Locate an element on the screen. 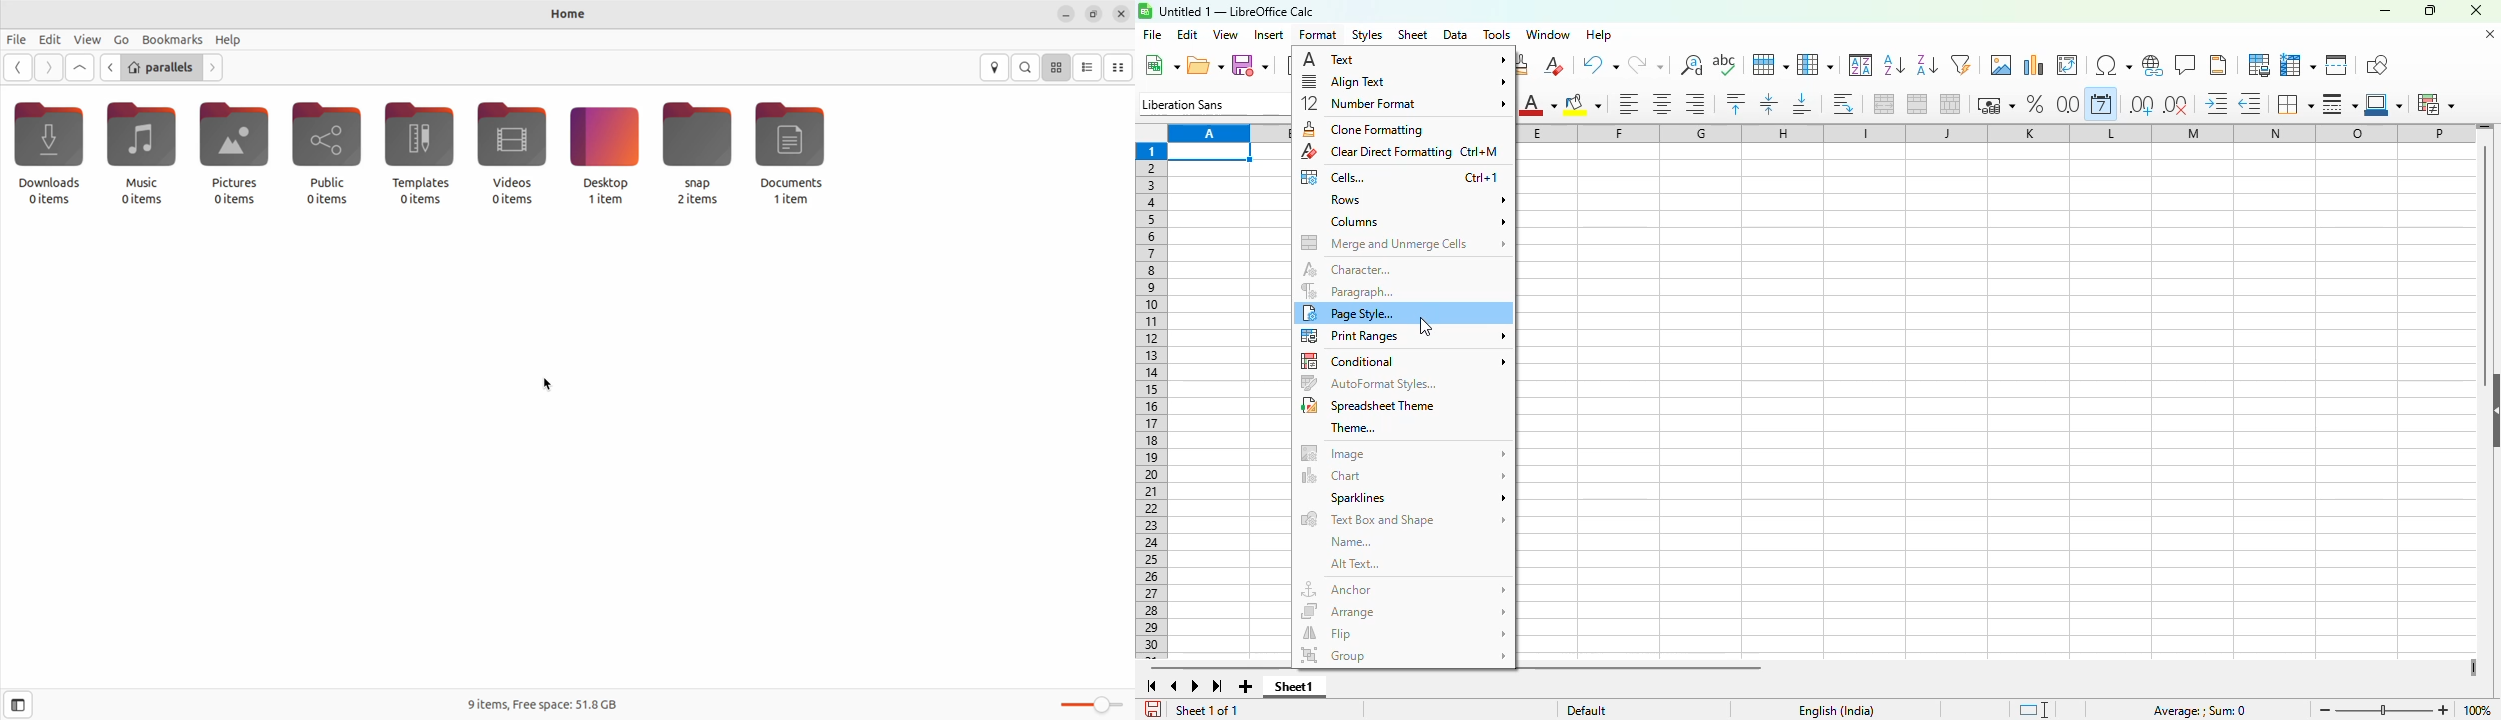 The image size is (2520, 728). zoom in is located at coordinates (2444, 710).